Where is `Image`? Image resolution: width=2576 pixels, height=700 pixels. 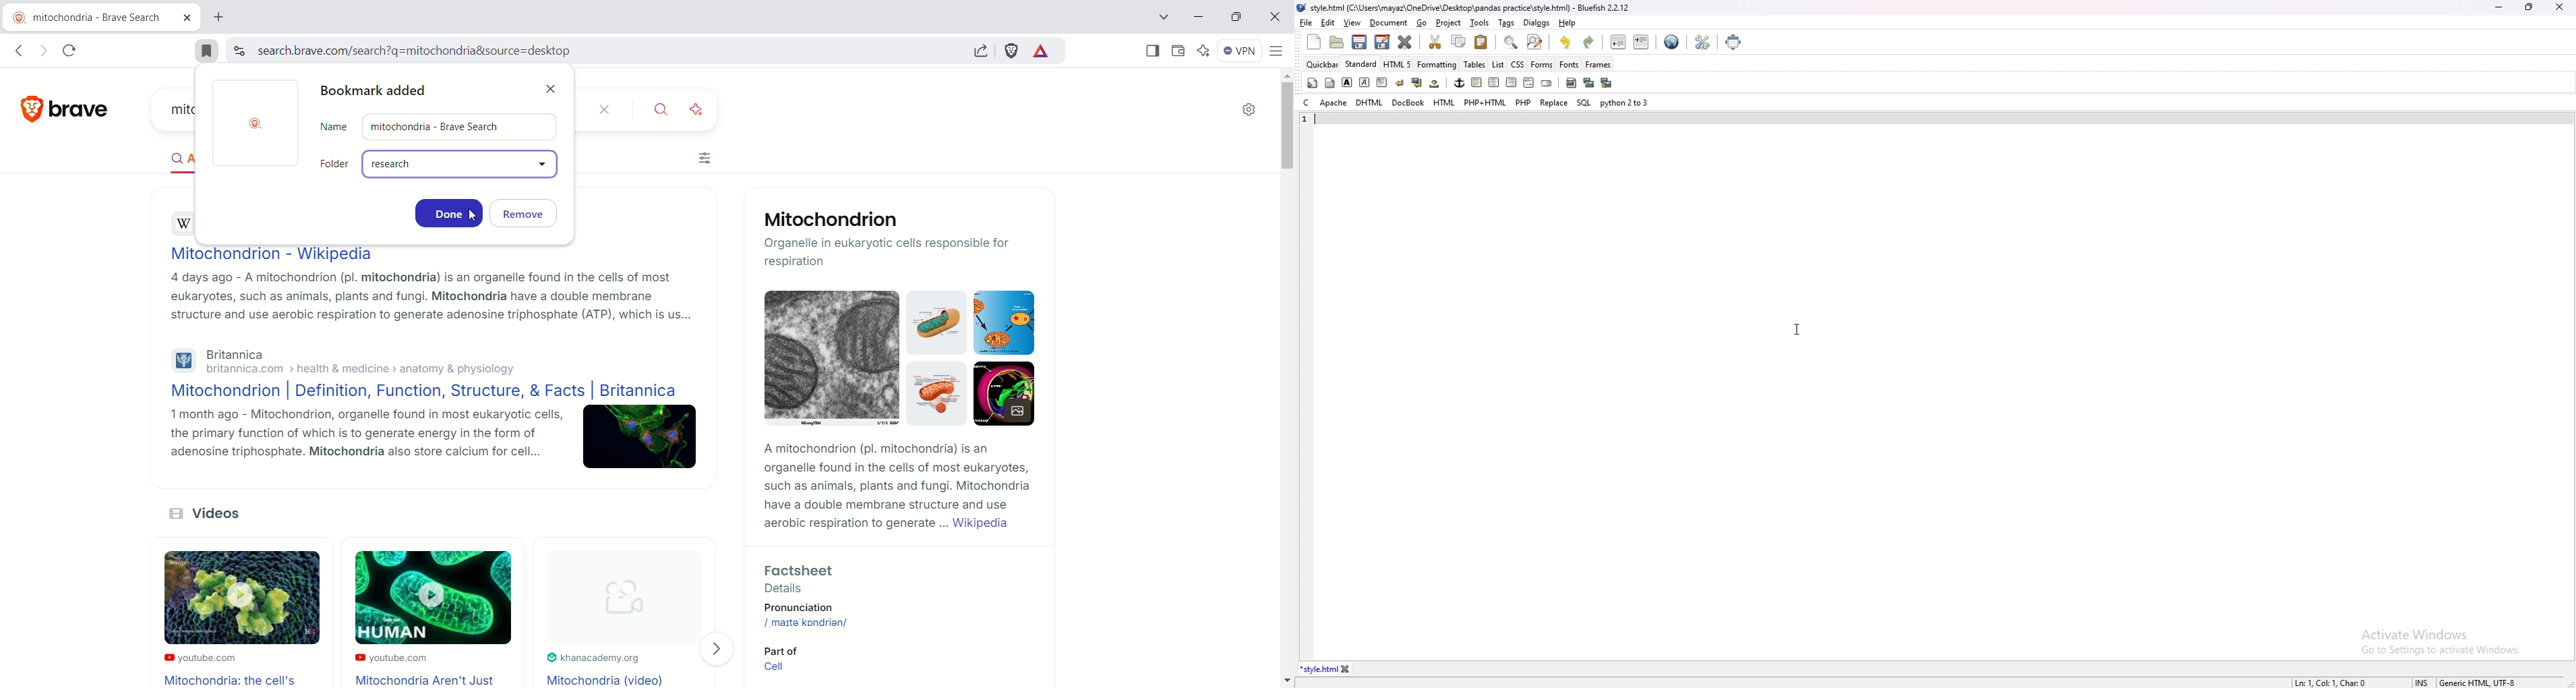
Image is located at coordinates (640, 440).